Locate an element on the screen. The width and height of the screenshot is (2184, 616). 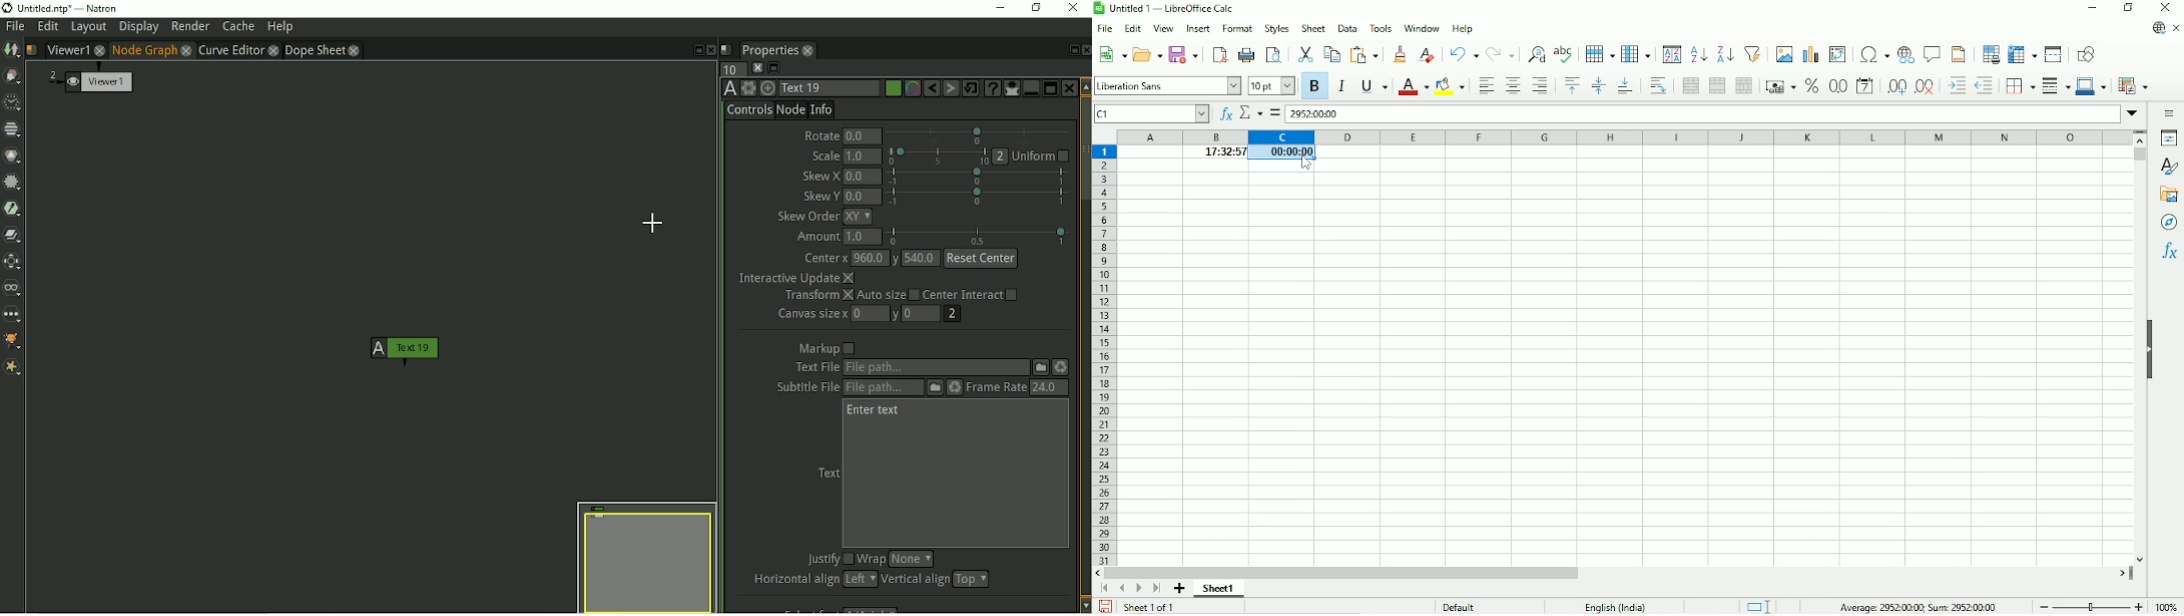
Conditional is located at coordinates (2135, 84).